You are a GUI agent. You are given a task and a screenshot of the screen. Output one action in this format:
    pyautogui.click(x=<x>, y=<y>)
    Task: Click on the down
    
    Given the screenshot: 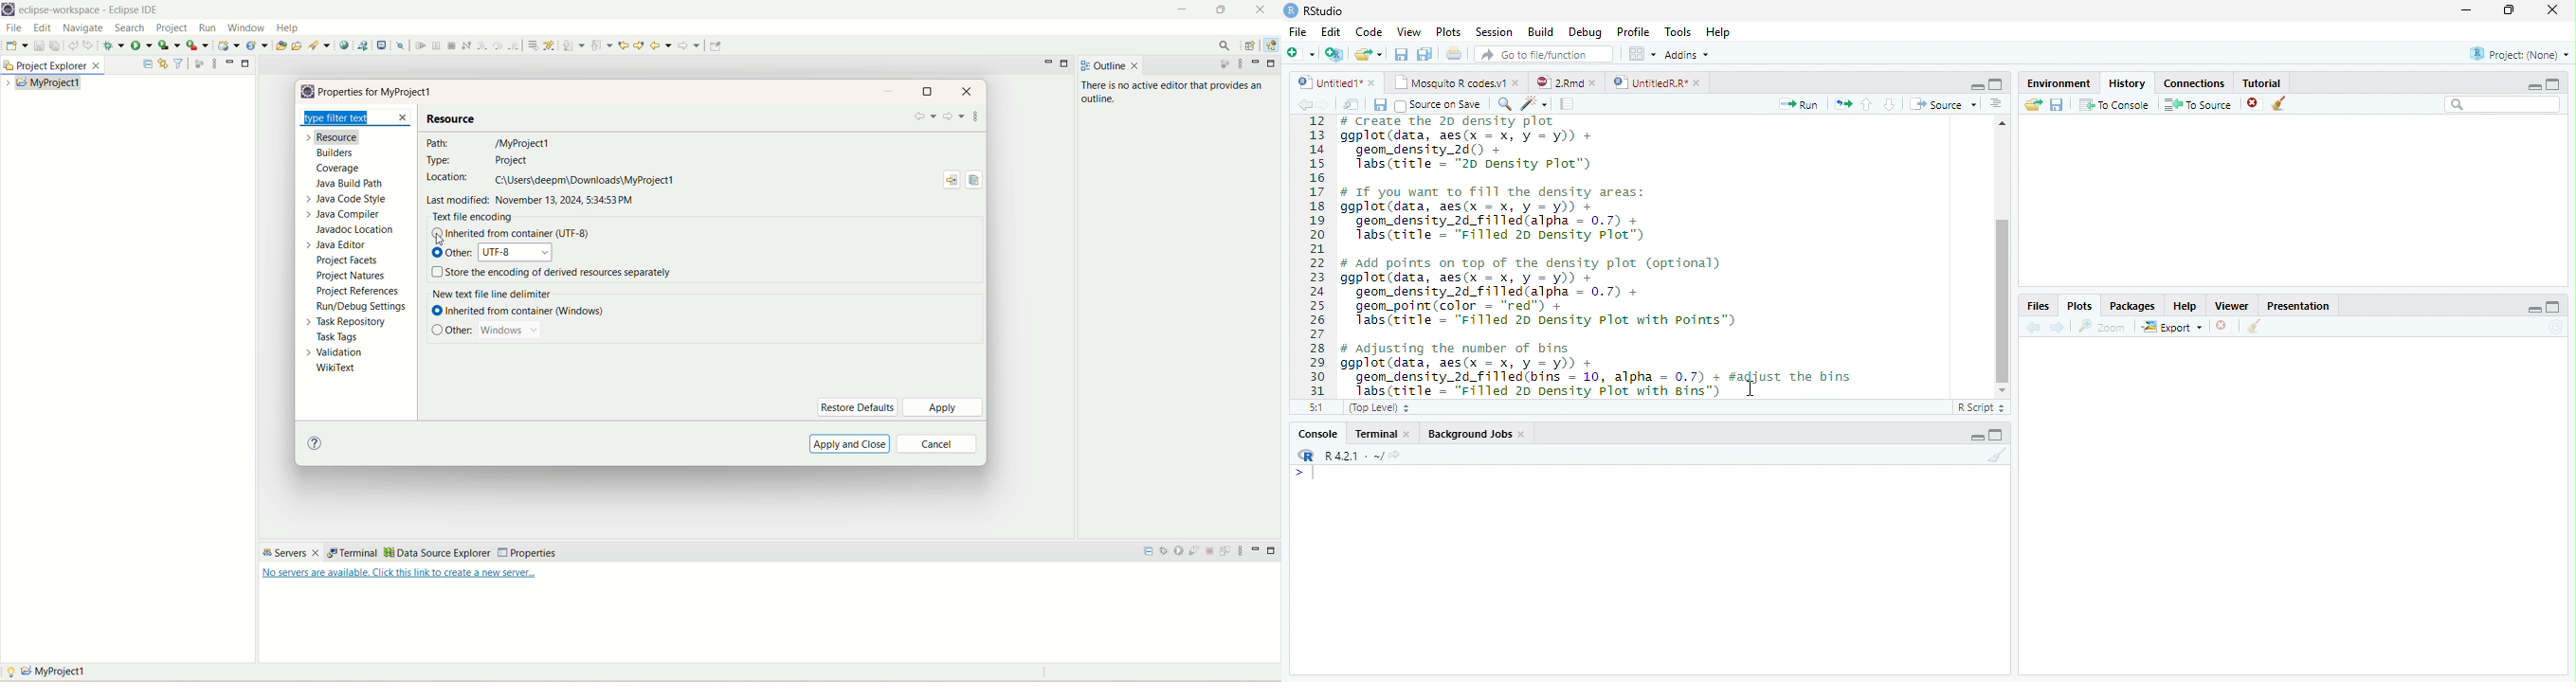 What is the action you would take?
    pyautogui.click(x=1889, y=104)
    